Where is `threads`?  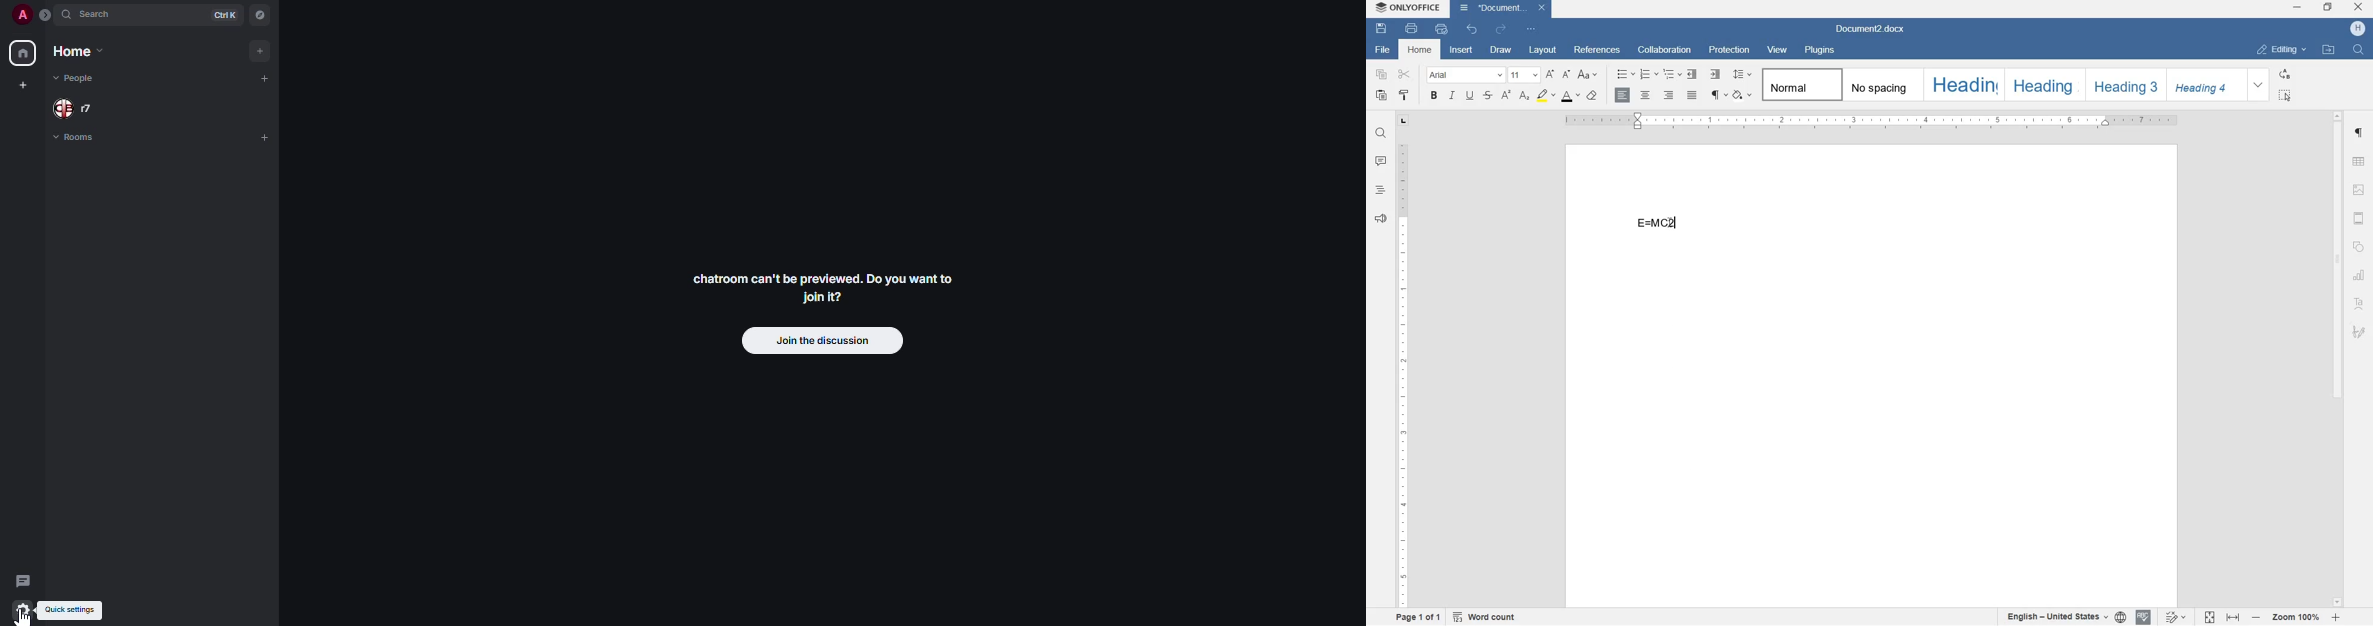 threads is located at coordinates (22, 581).